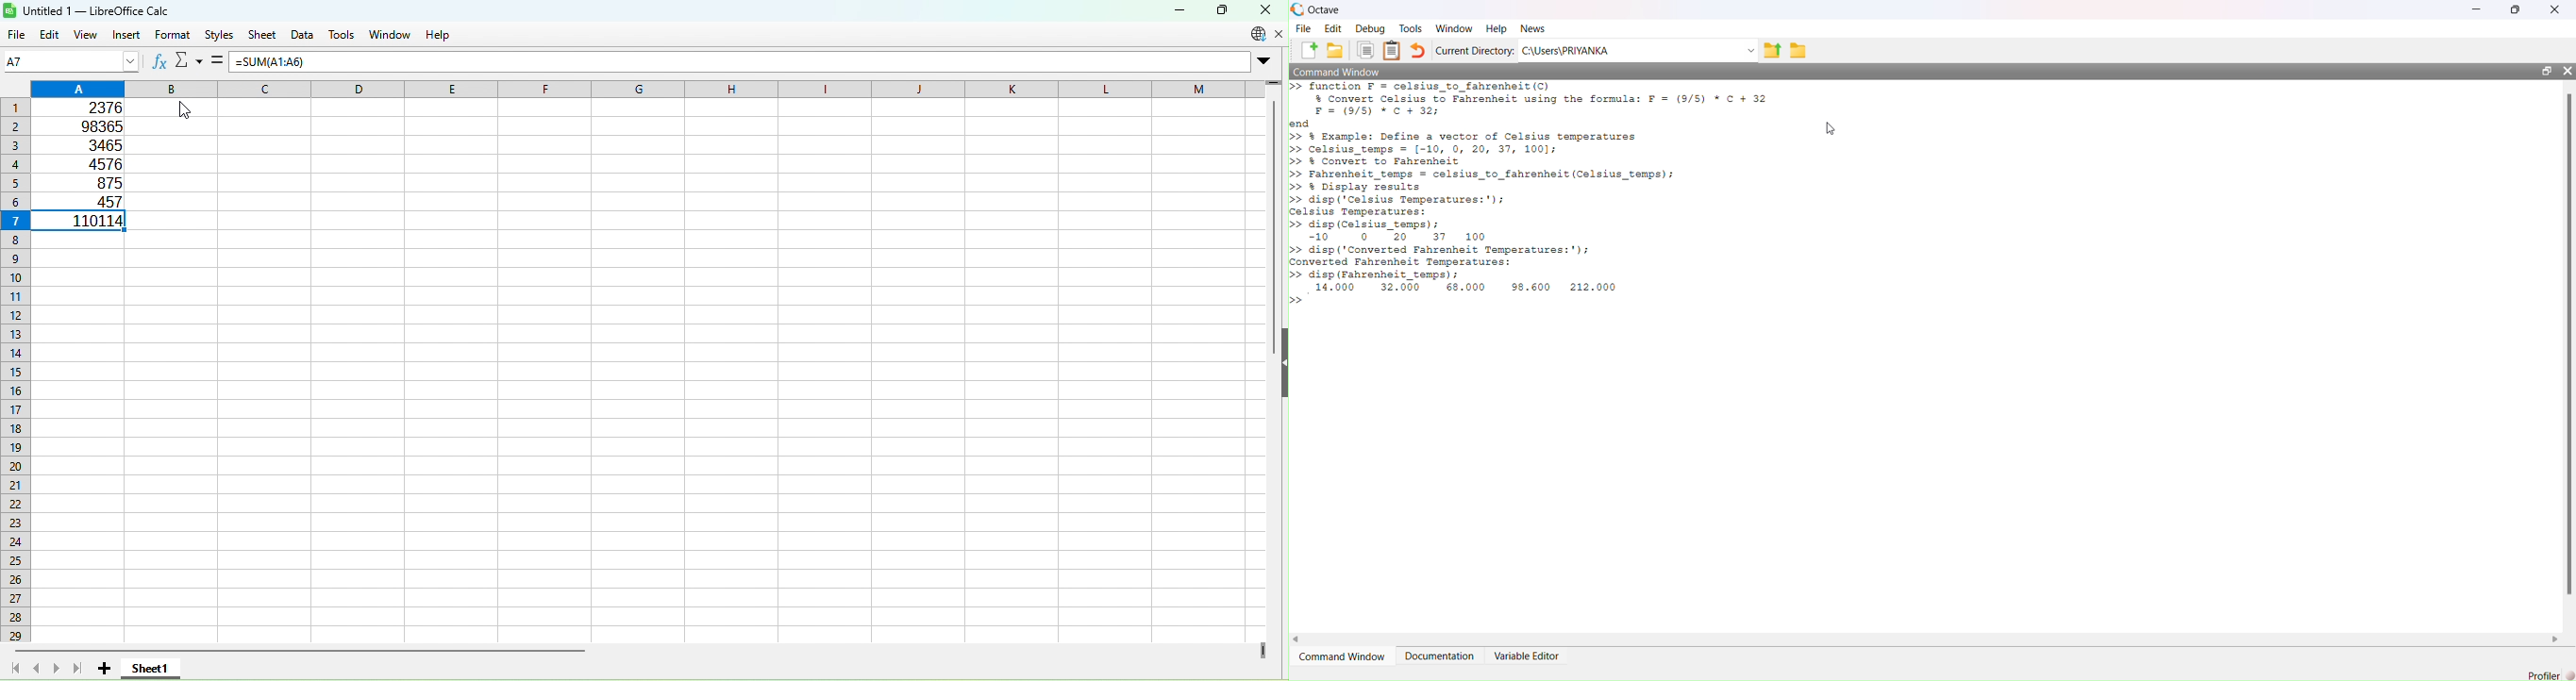  I want to click on horizontal scroll bar, so click(1925, 639).